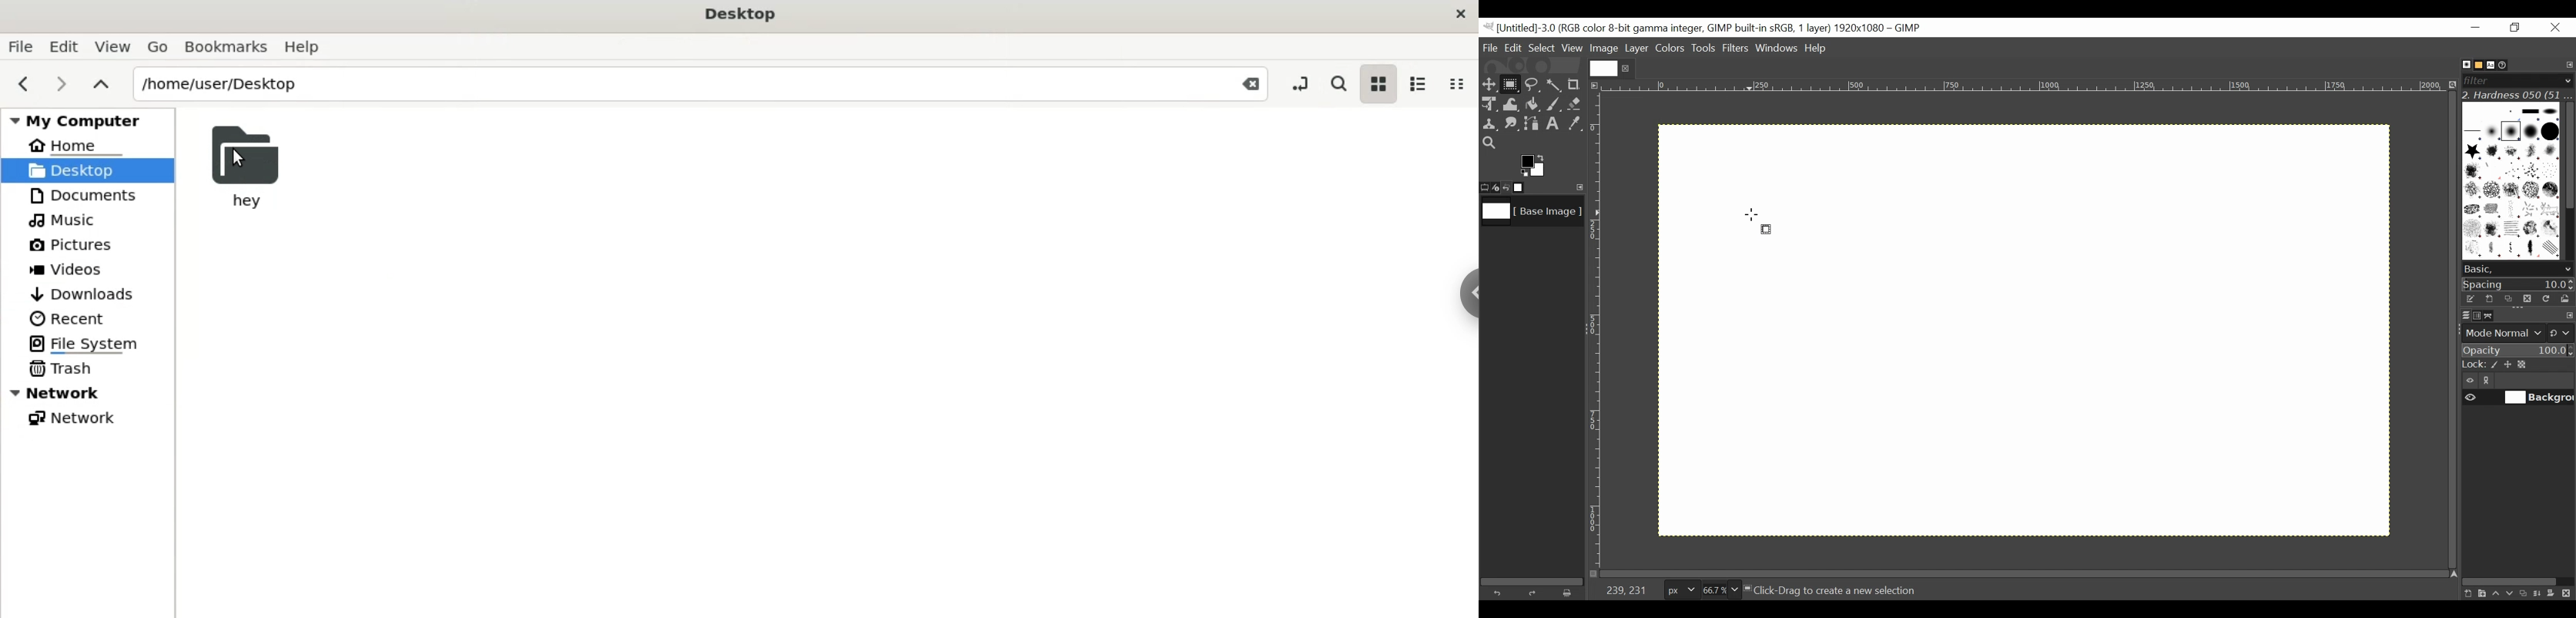 This screenshot has height=644, width=2576. I want to click on Smudge tool, so click(1512, 125).